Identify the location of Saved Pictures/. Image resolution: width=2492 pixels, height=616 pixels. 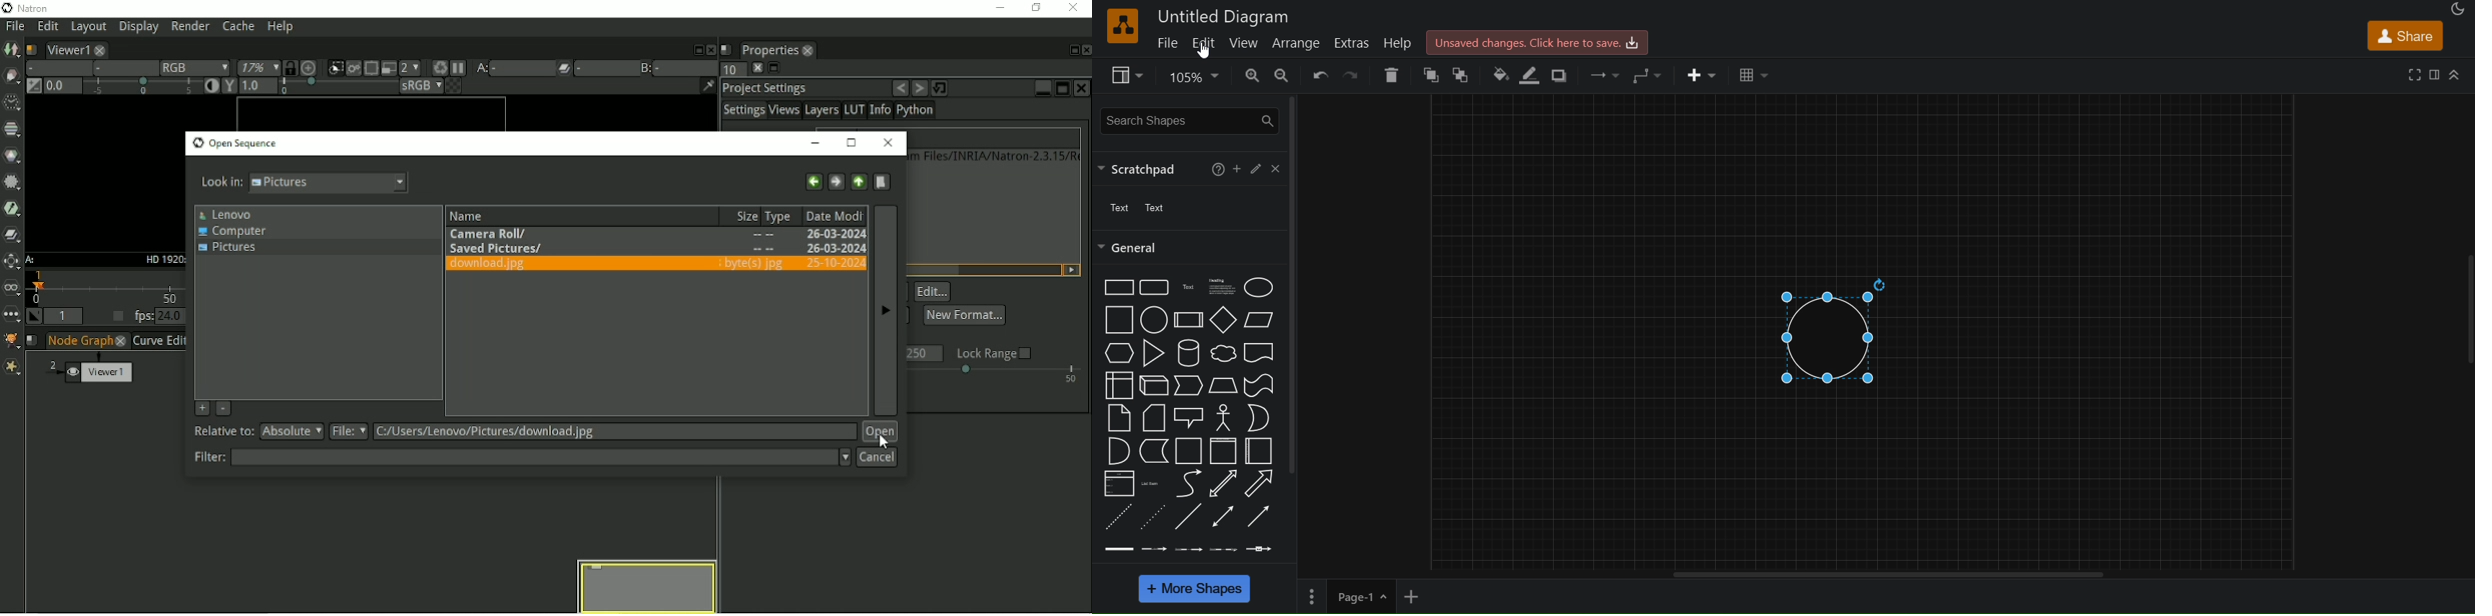
(496, 247).